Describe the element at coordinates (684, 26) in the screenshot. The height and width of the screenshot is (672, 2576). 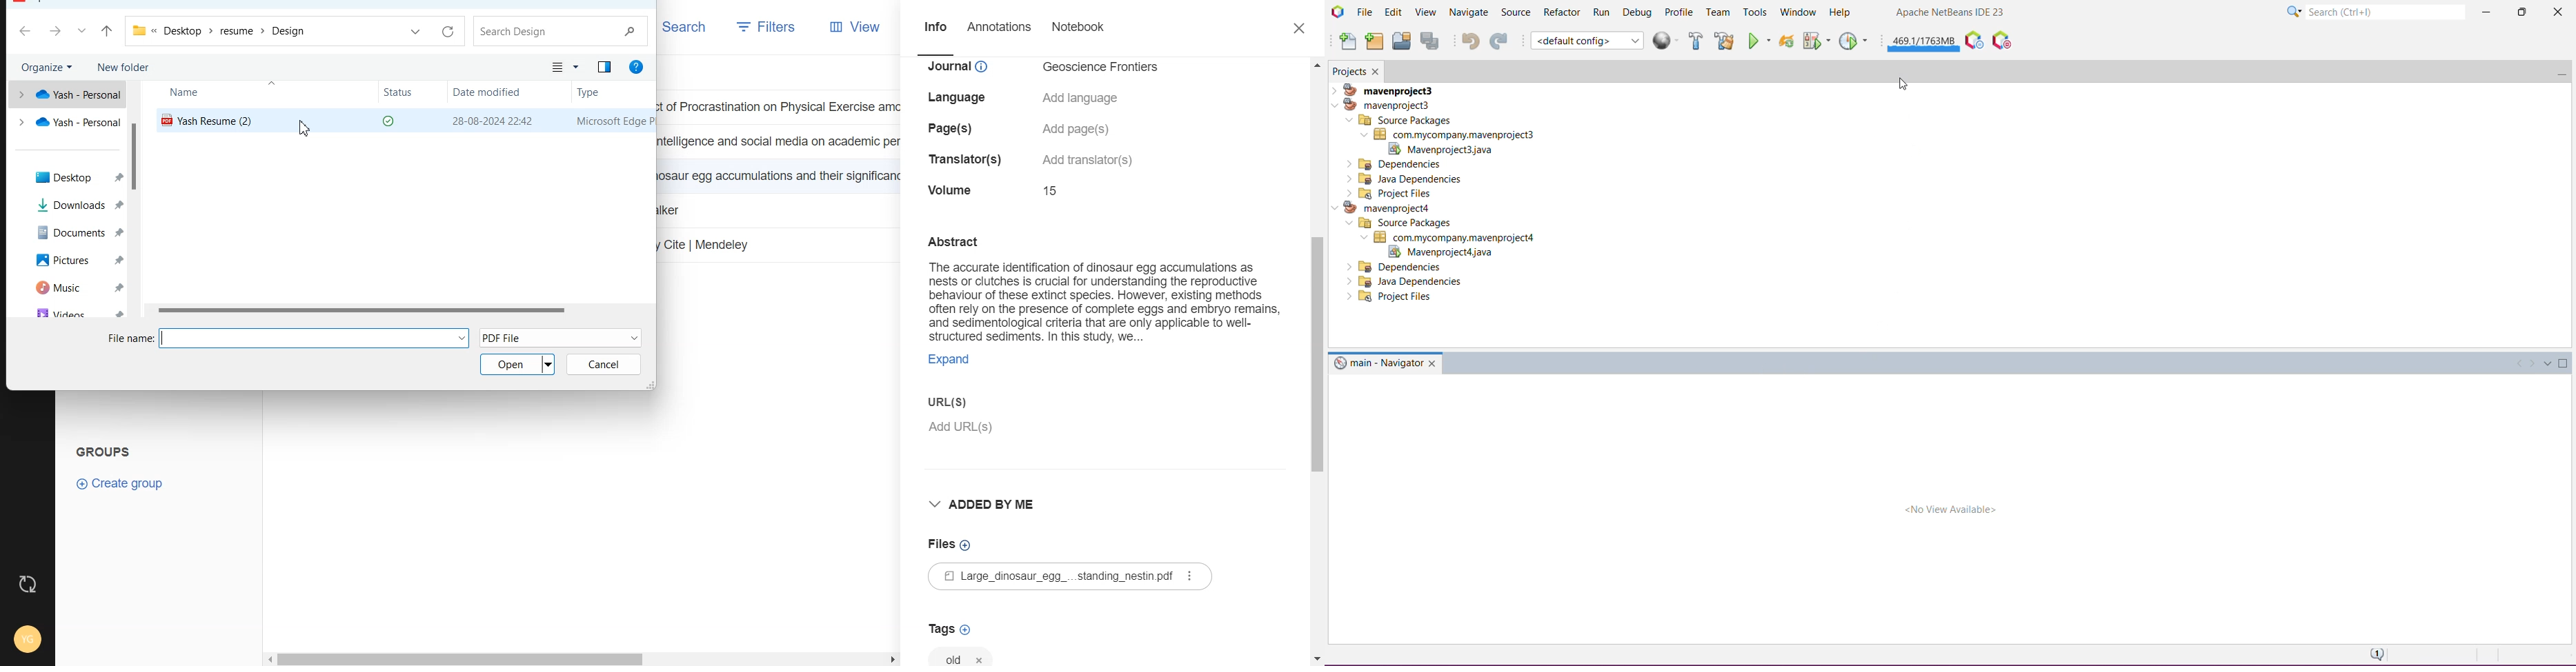
I see `Search ` at that location.